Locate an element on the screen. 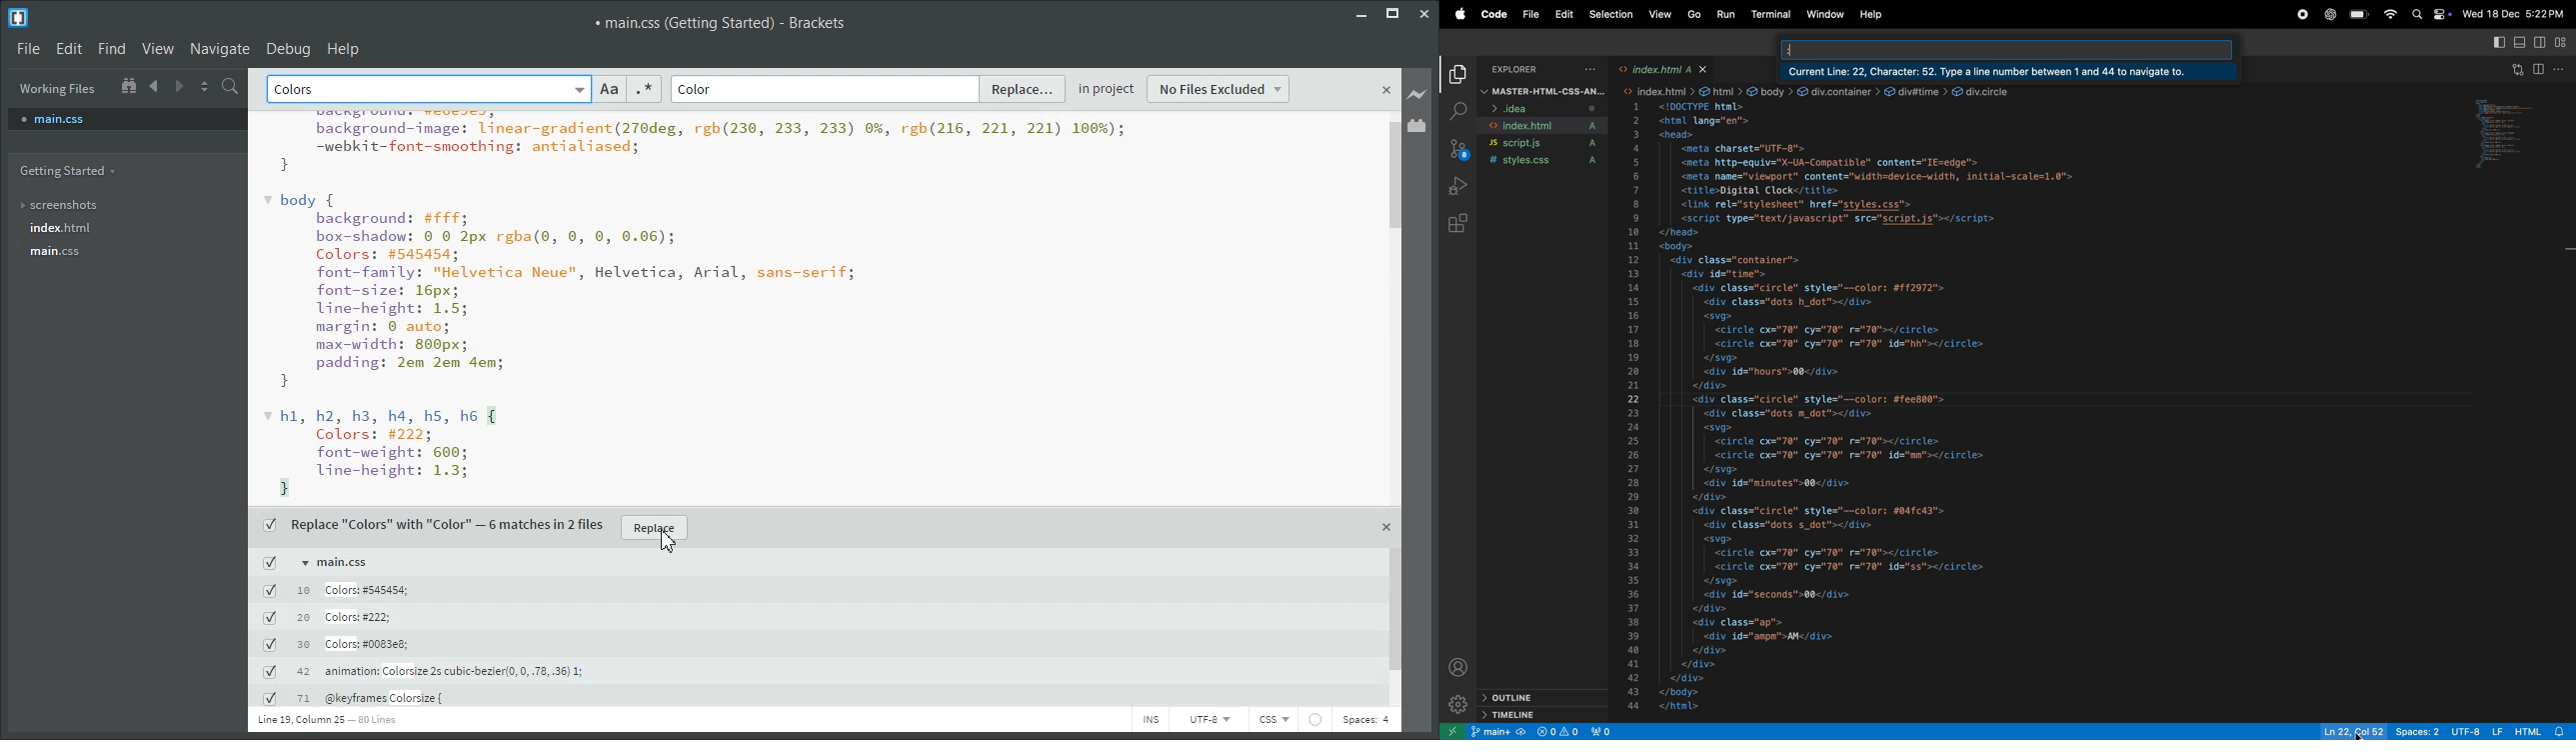 This screenshot has height=756, width=2576. Navigate Forward is located at coordinates (180, 84).